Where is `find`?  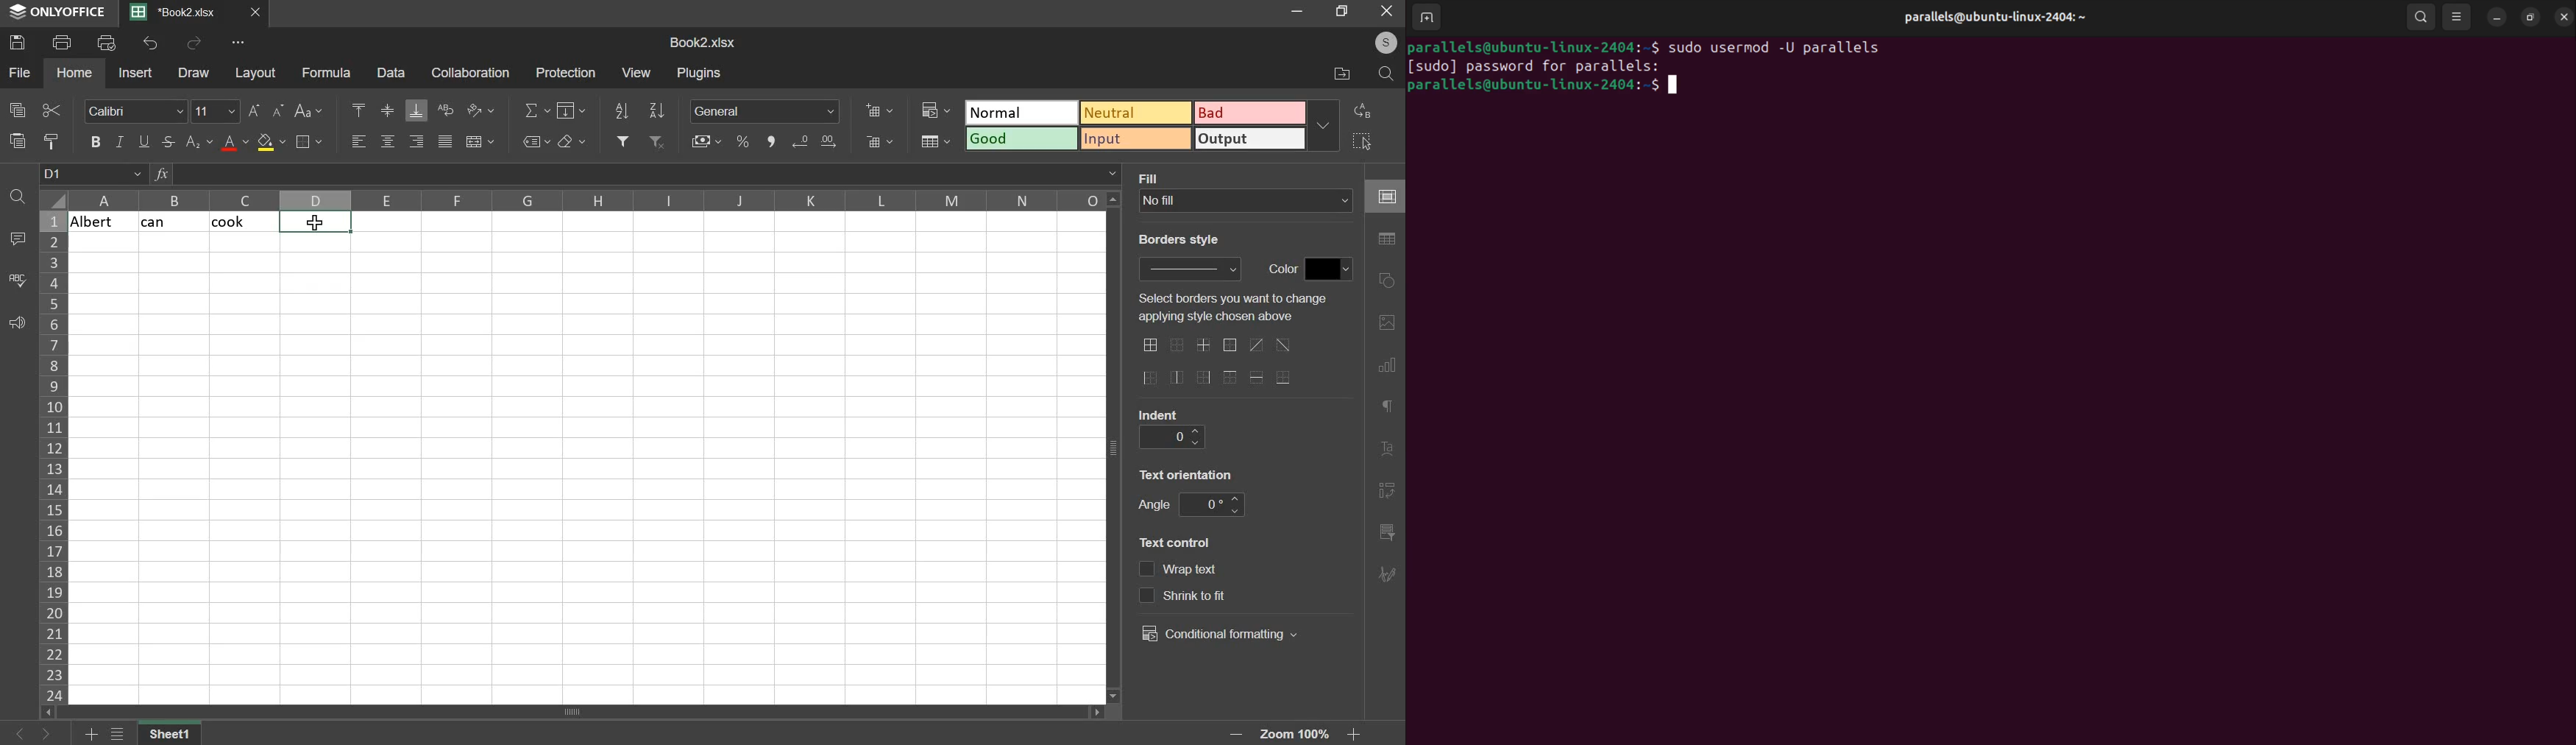 find is located at coordinates (16, 194).